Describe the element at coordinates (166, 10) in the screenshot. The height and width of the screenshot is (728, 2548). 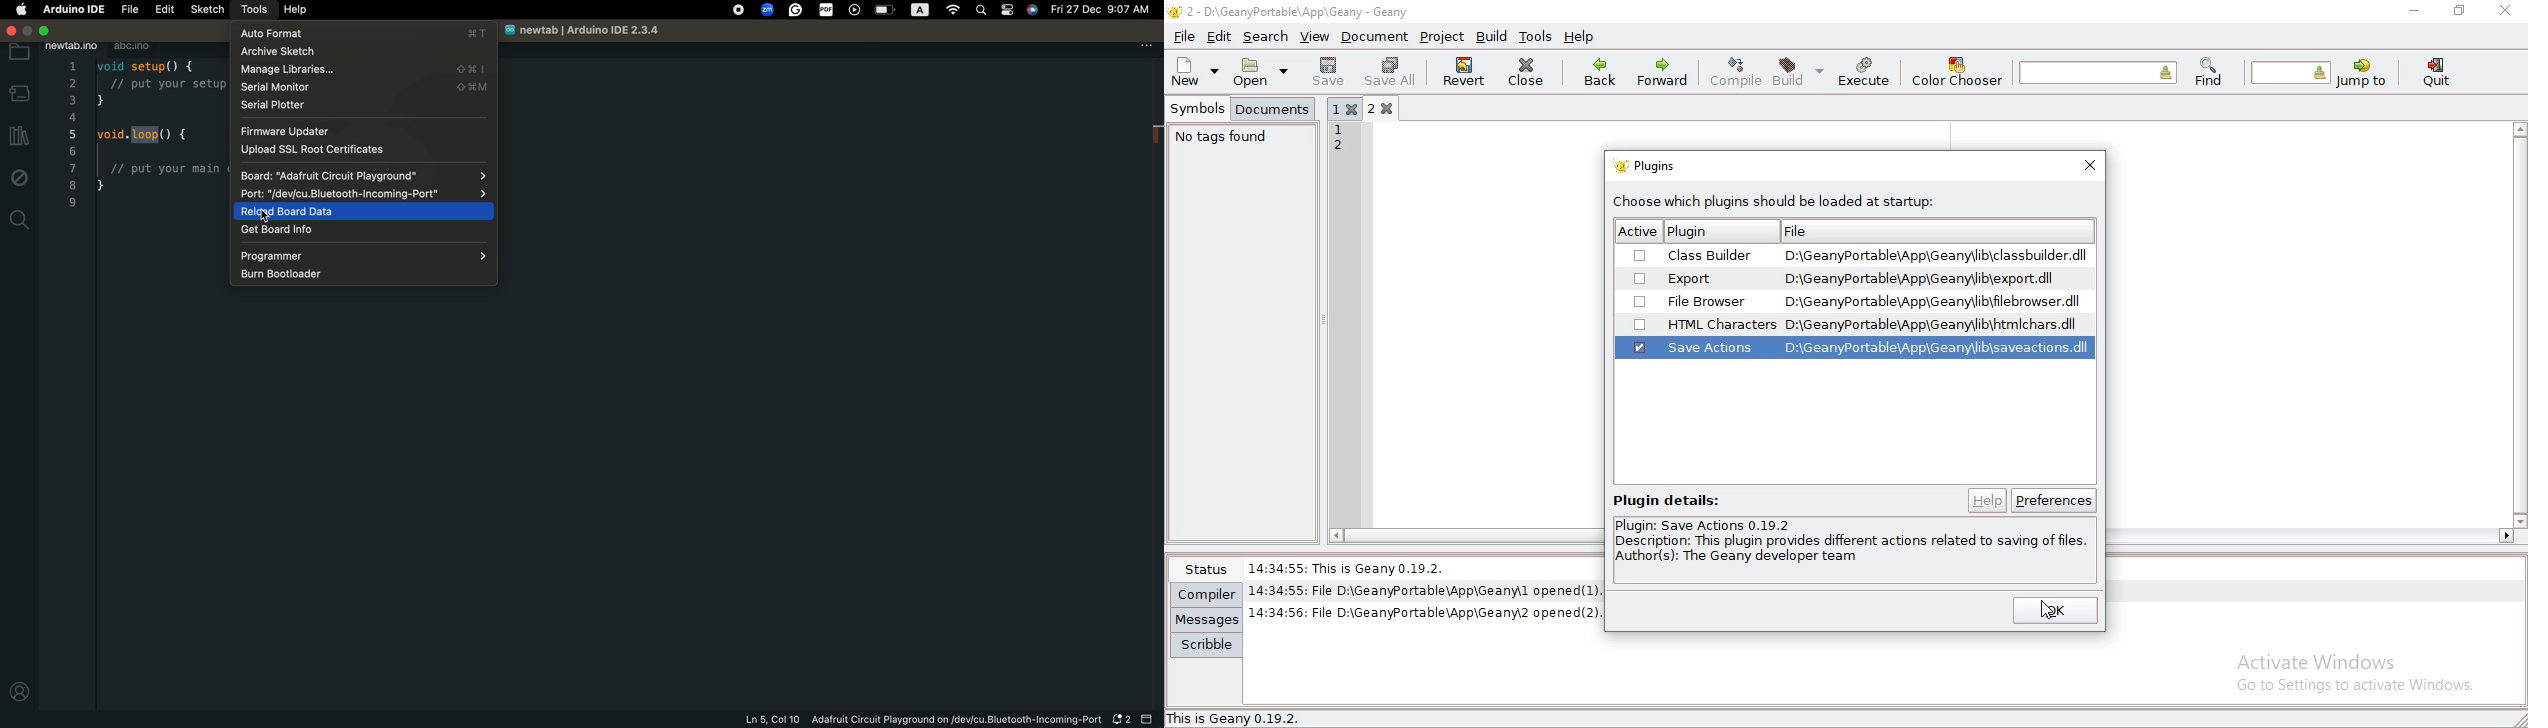
I see `edit` at that location.